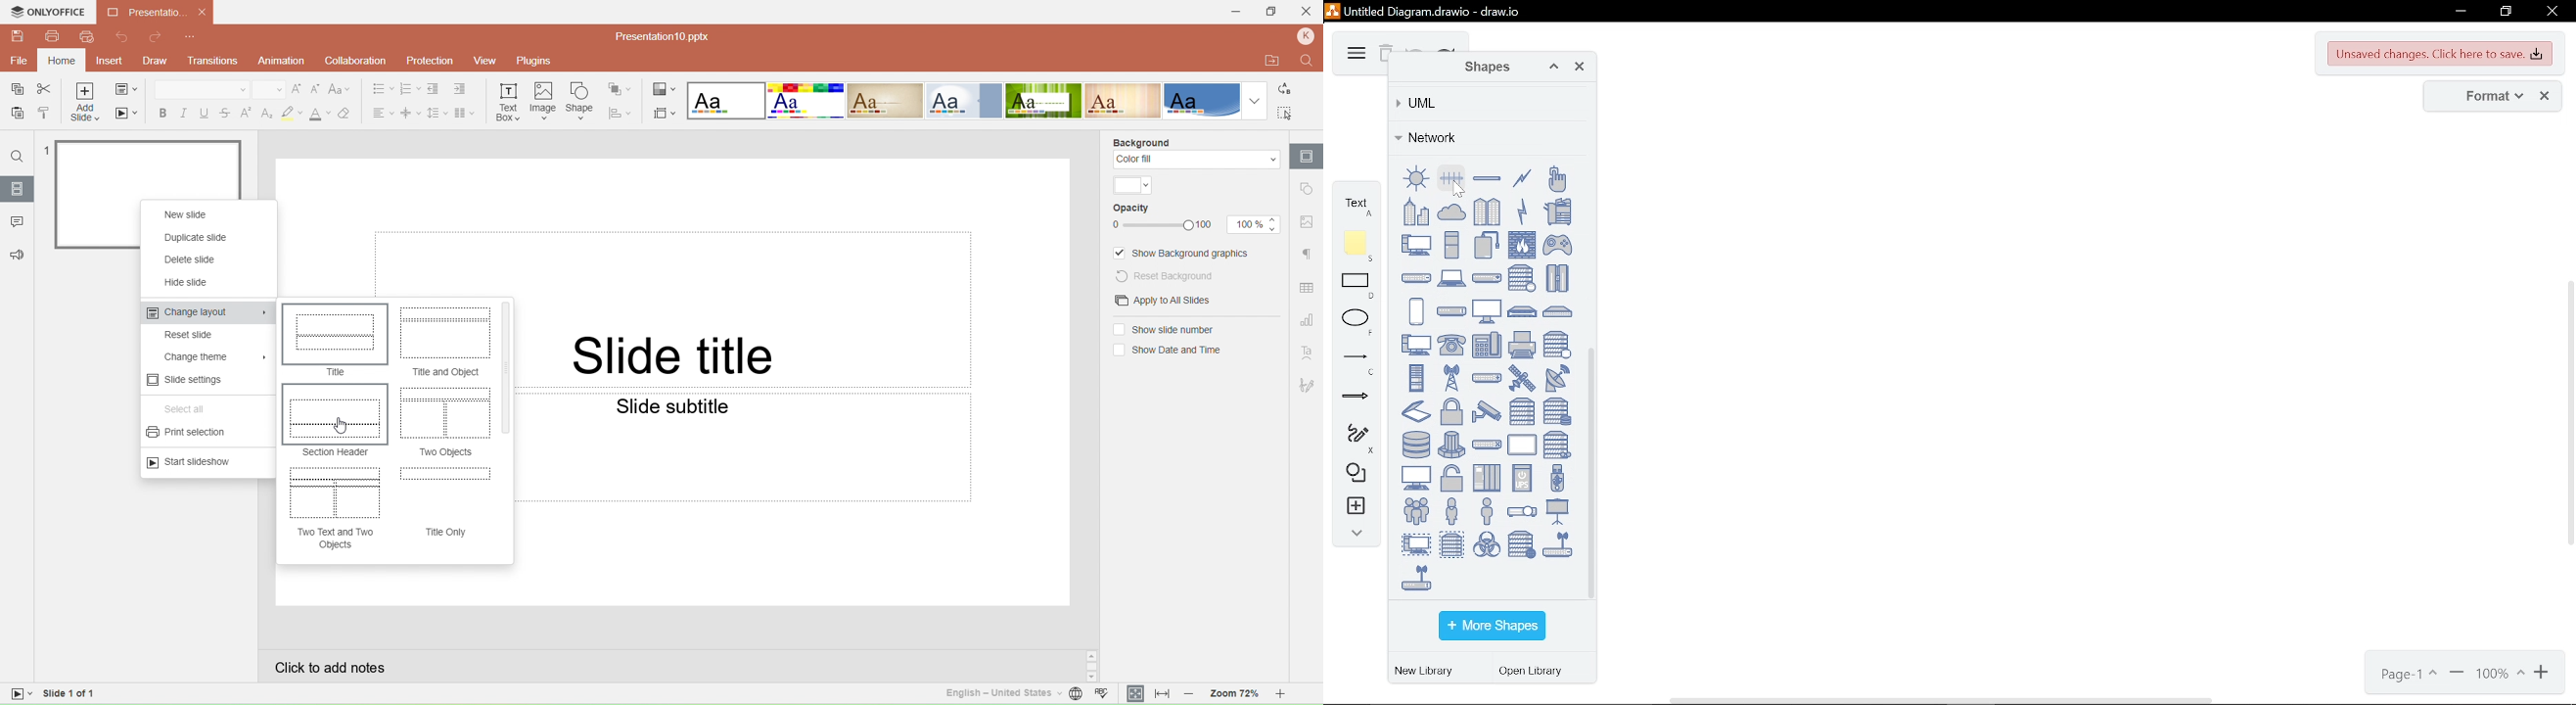  I want to click on Opacity size, so click(1254, 224).